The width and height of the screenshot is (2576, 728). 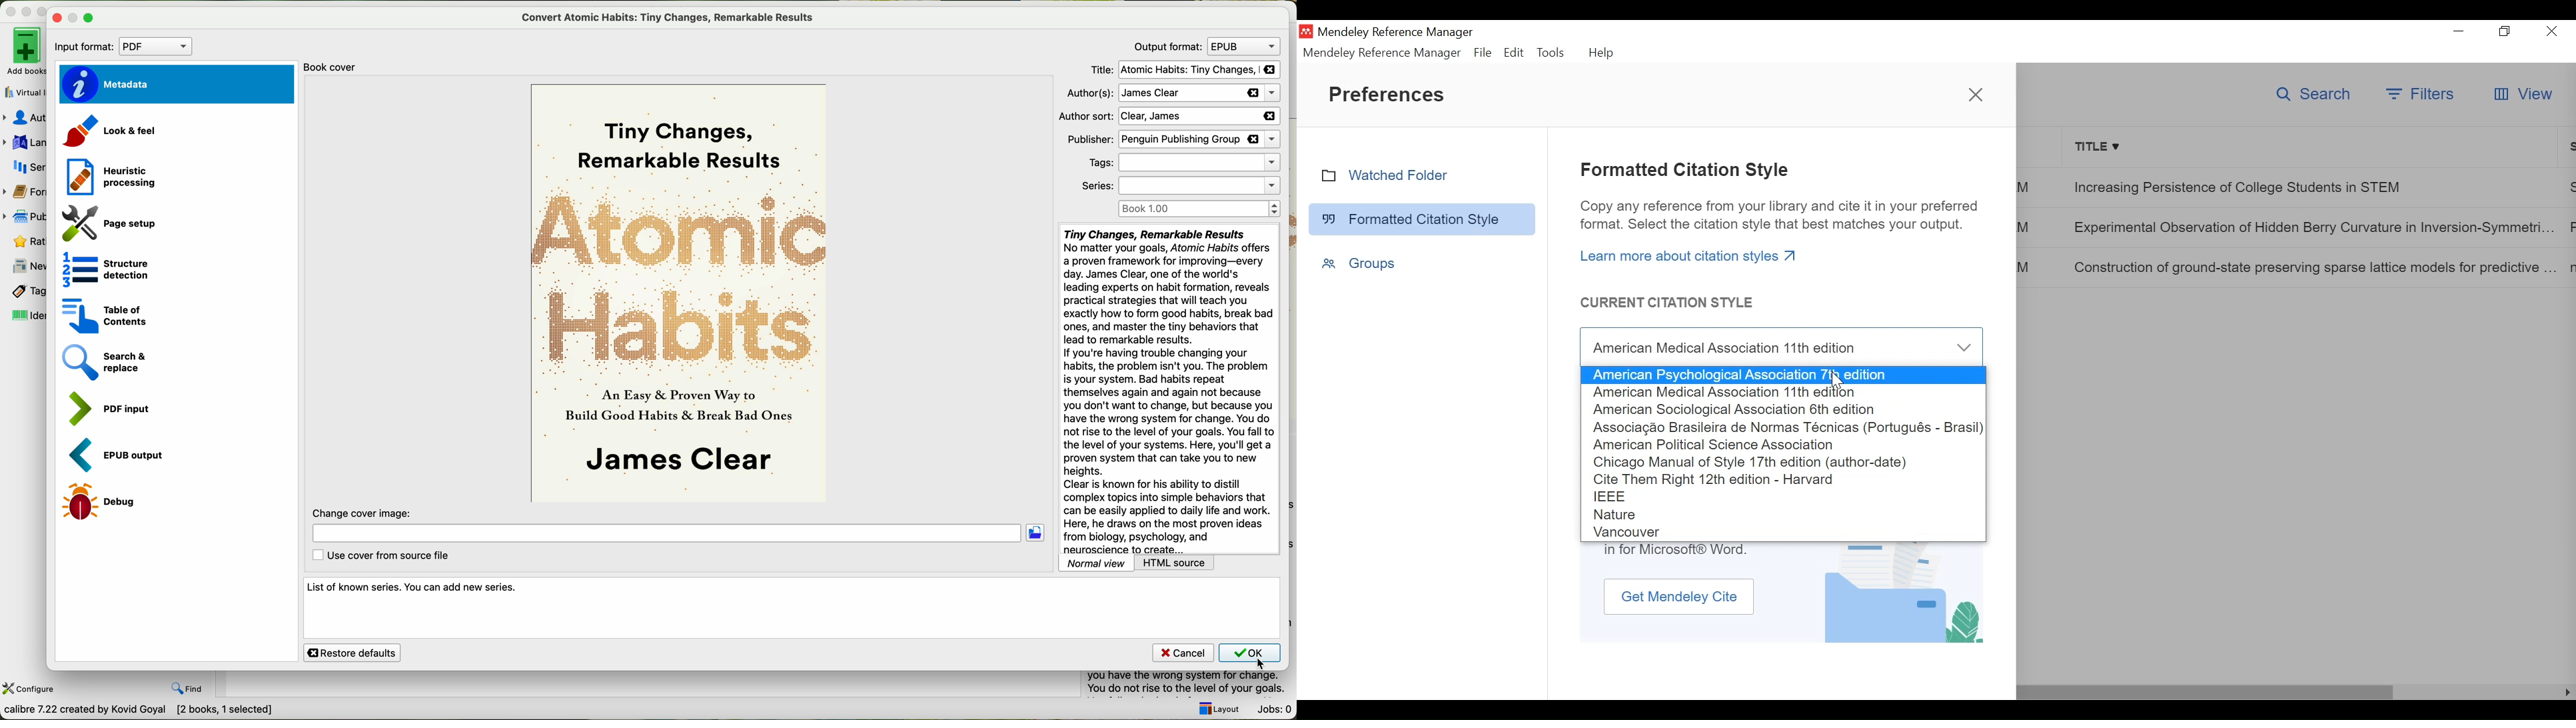 I want to click on find, so click(x=187, y=688).